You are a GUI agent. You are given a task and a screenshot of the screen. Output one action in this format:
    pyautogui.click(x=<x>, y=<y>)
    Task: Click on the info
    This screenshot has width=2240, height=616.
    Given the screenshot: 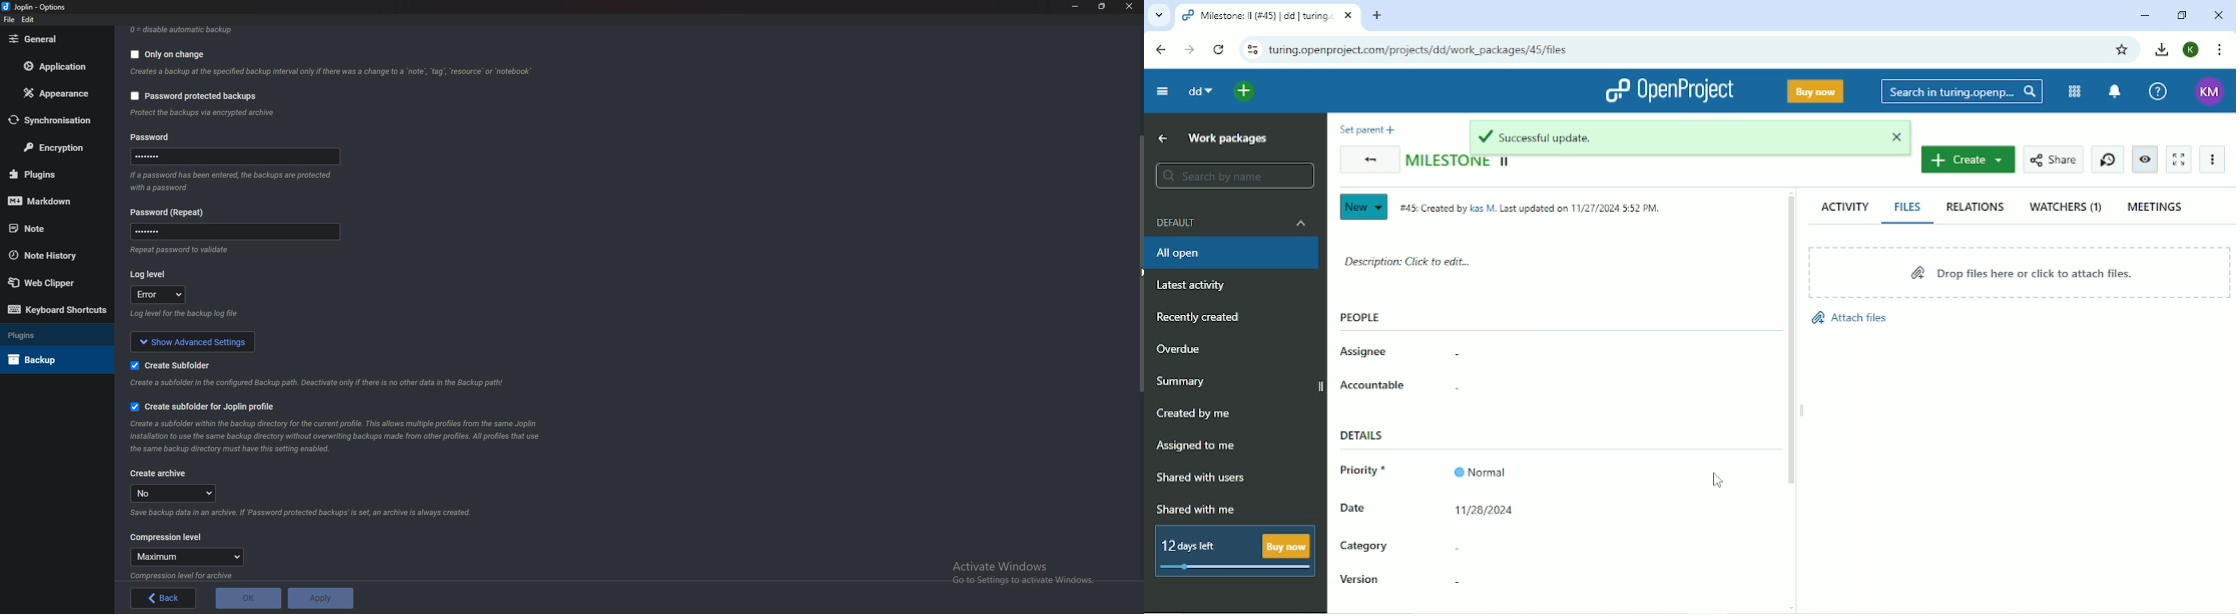 What is the action you would take?
    pyautogui.click(x=189, y=575)
    